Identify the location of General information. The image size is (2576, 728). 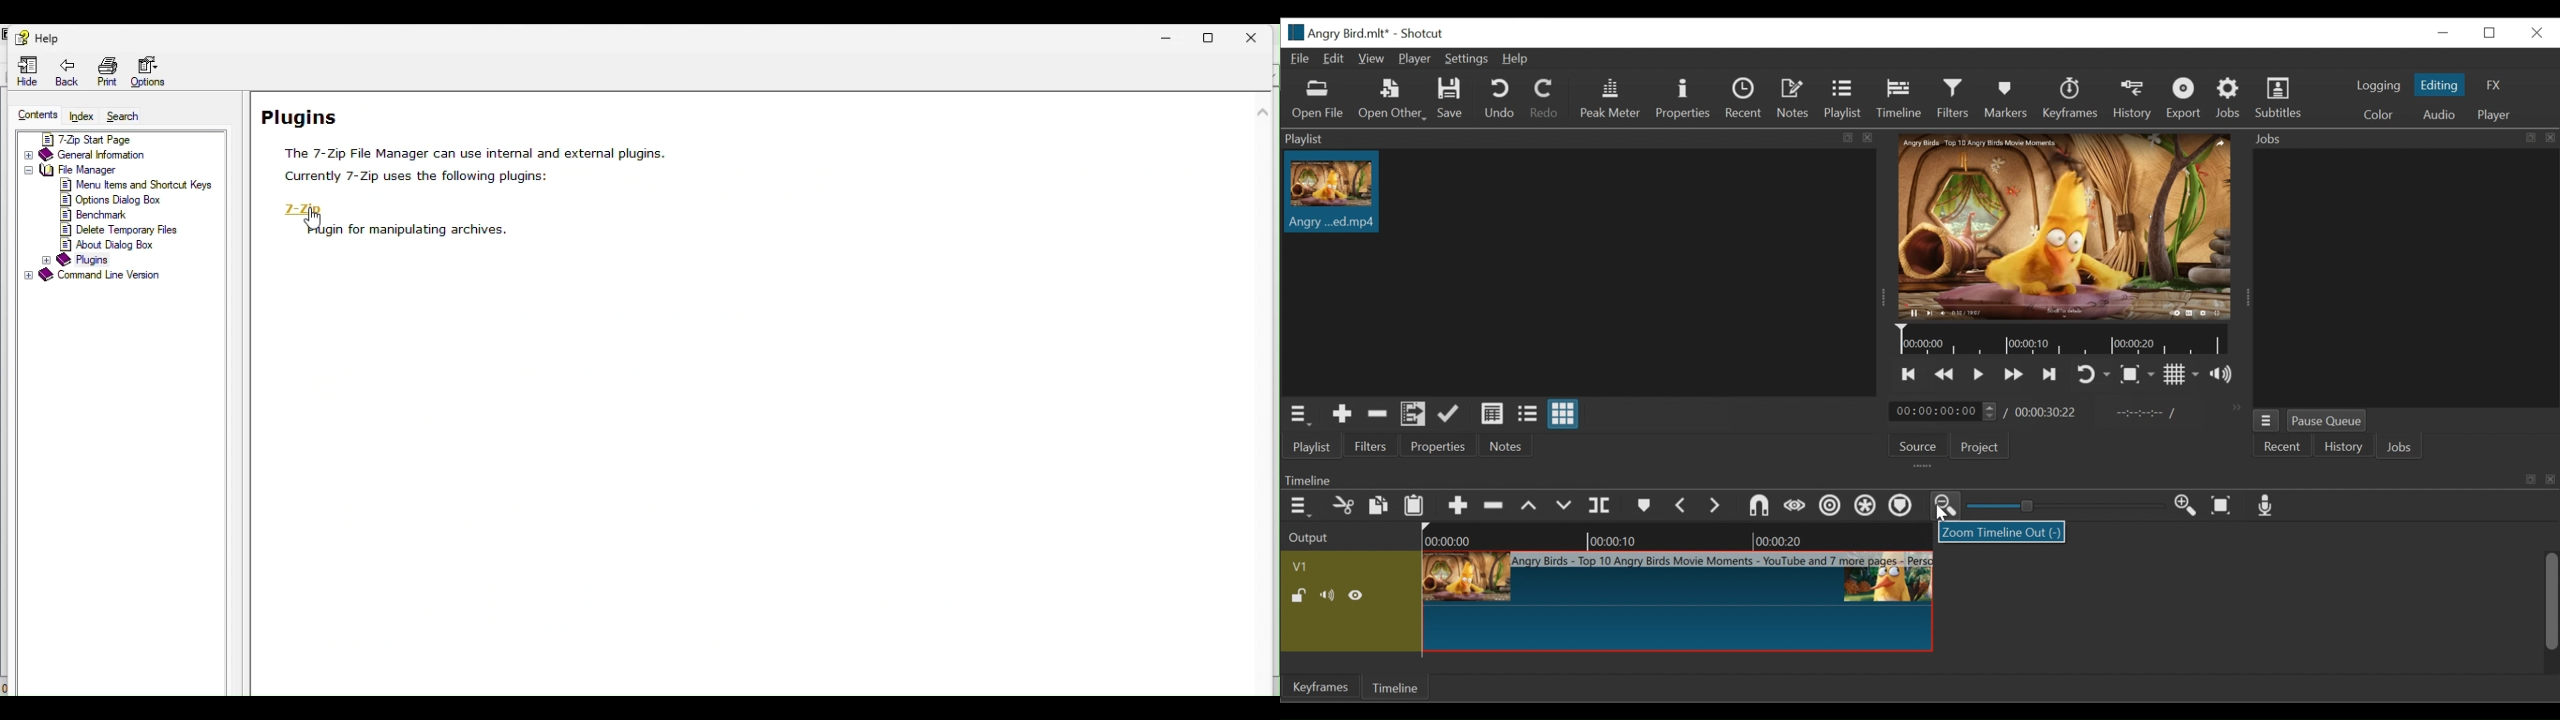
(120, 154).